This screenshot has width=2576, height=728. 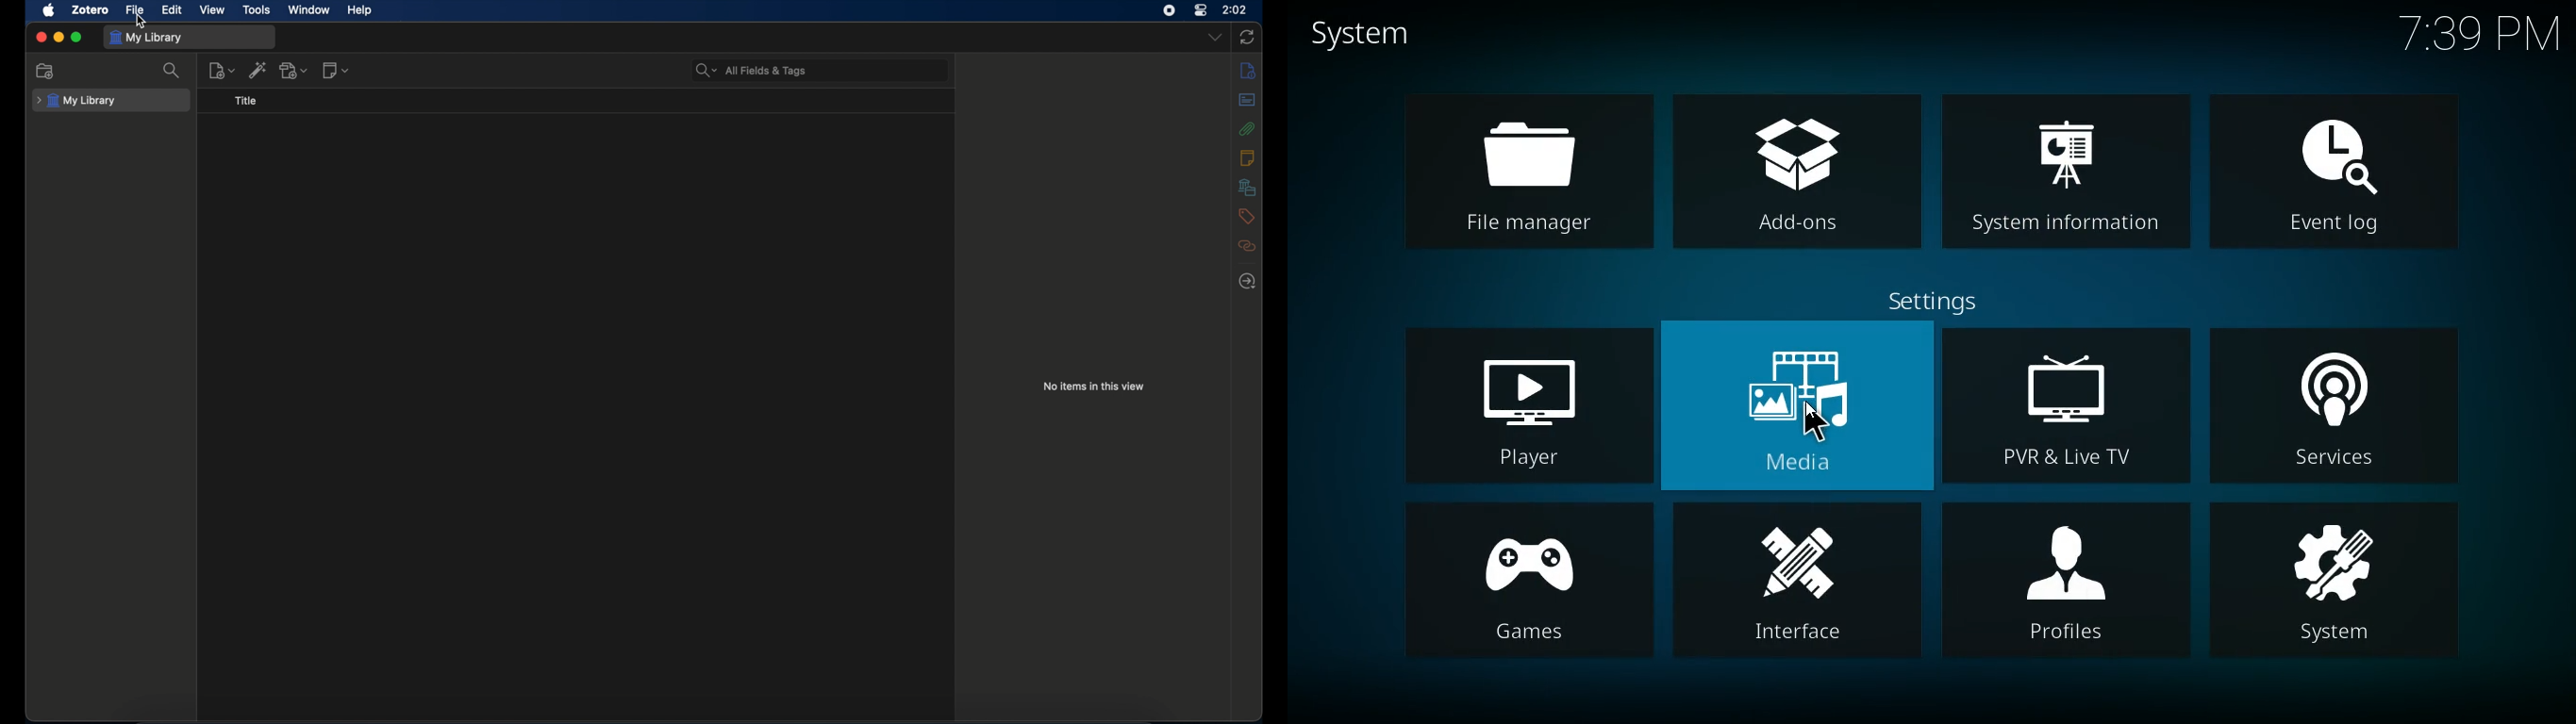 I want to click on player, so click(x=1521, y=403).